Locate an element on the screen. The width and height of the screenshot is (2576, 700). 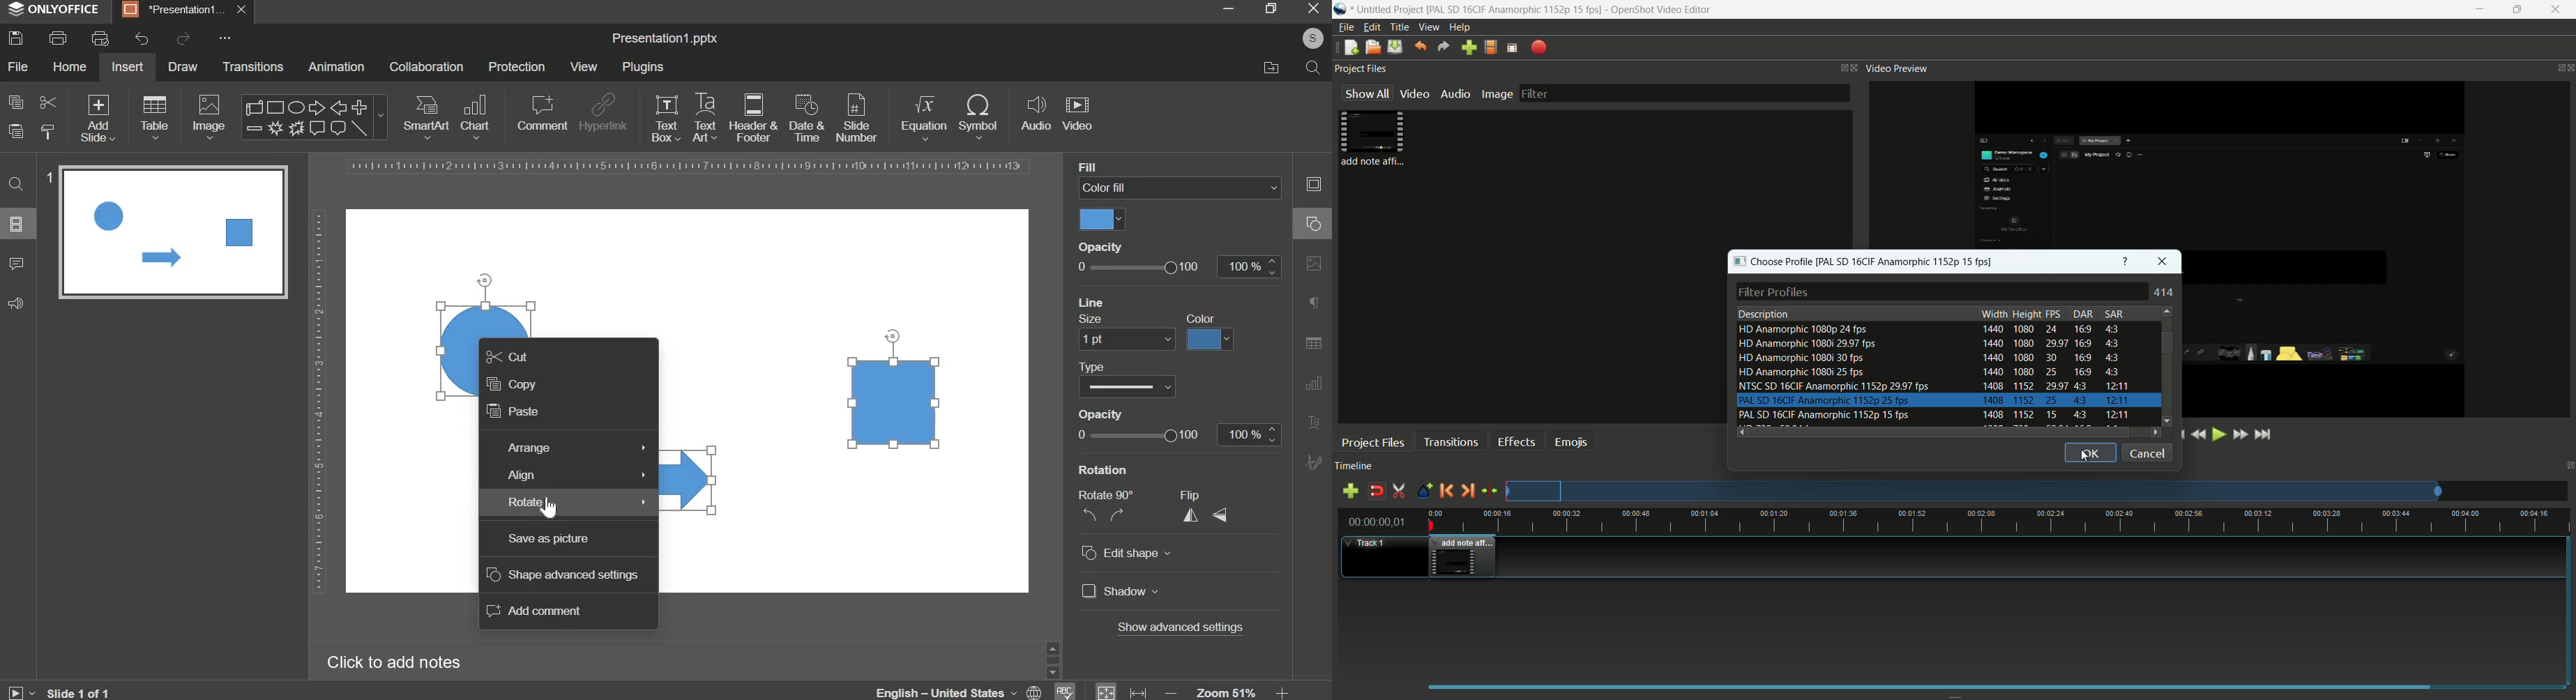
slide number is located at coordinates (856, 116).